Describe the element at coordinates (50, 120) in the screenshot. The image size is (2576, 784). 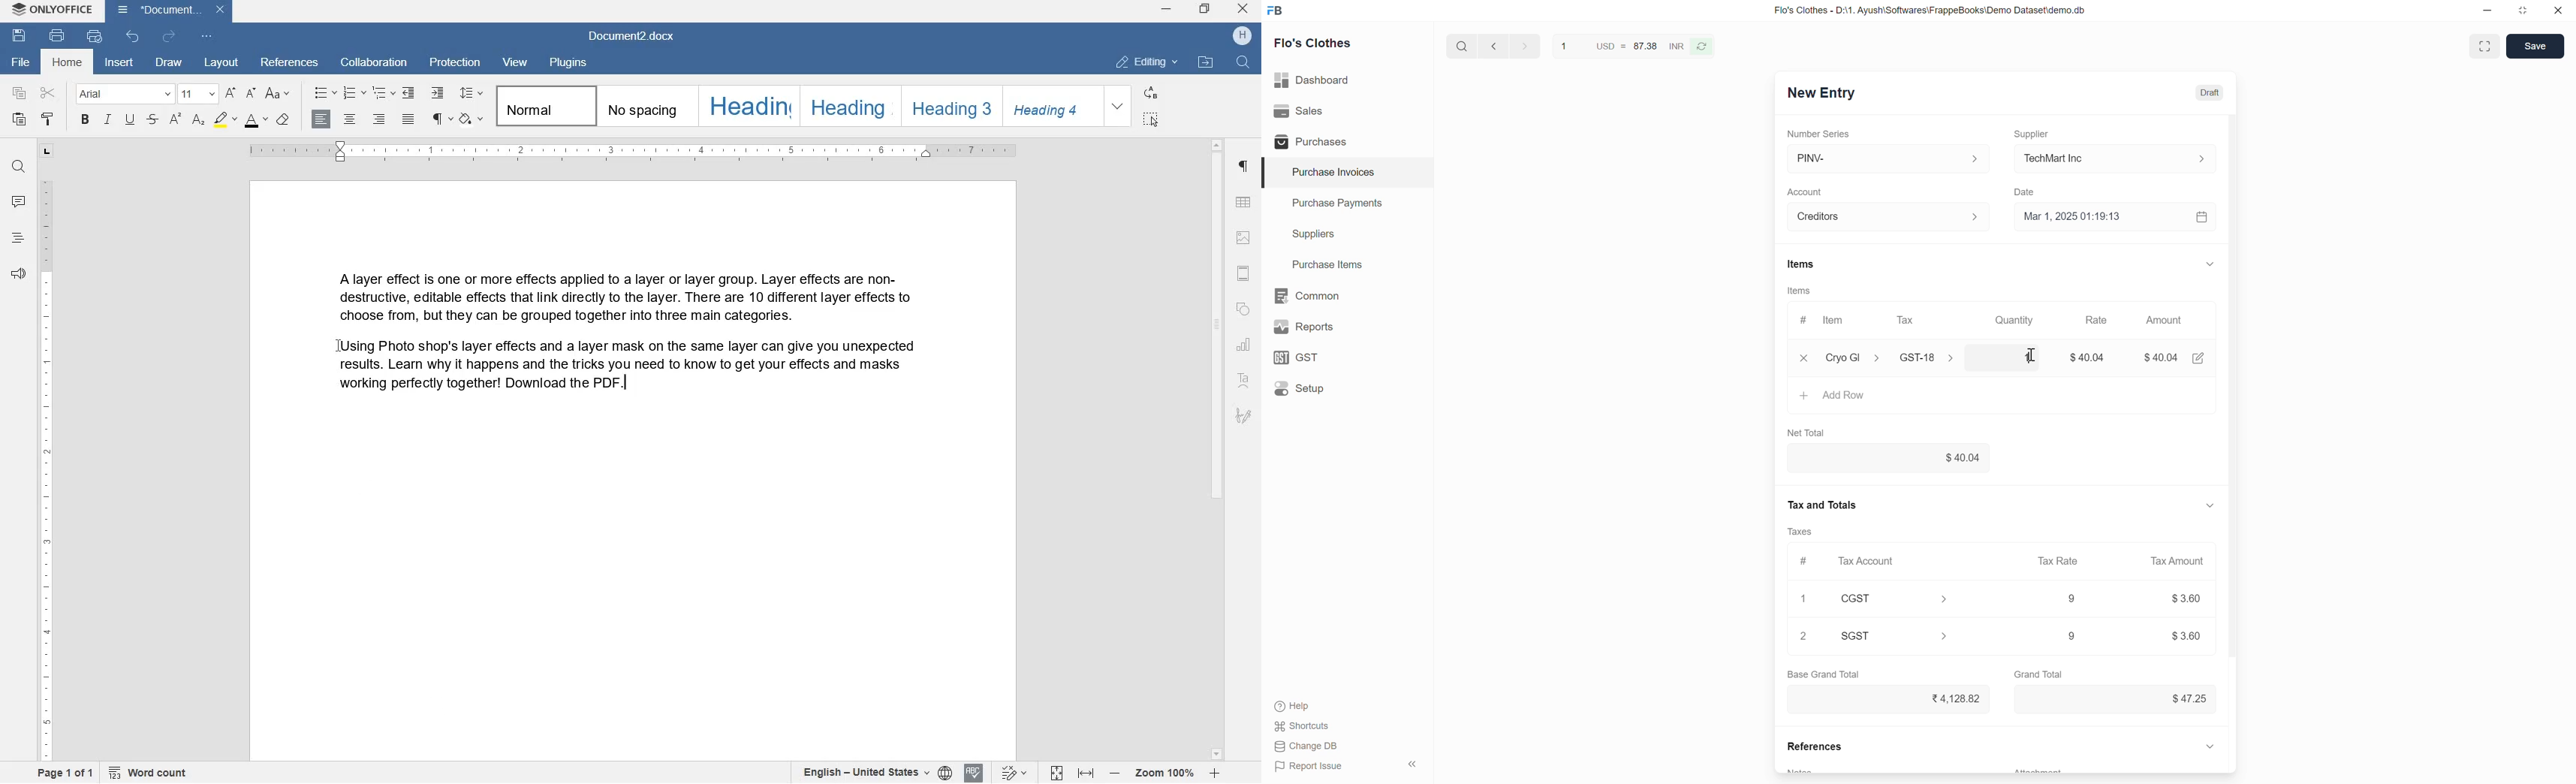
I see `COPY STYLE` at that location.